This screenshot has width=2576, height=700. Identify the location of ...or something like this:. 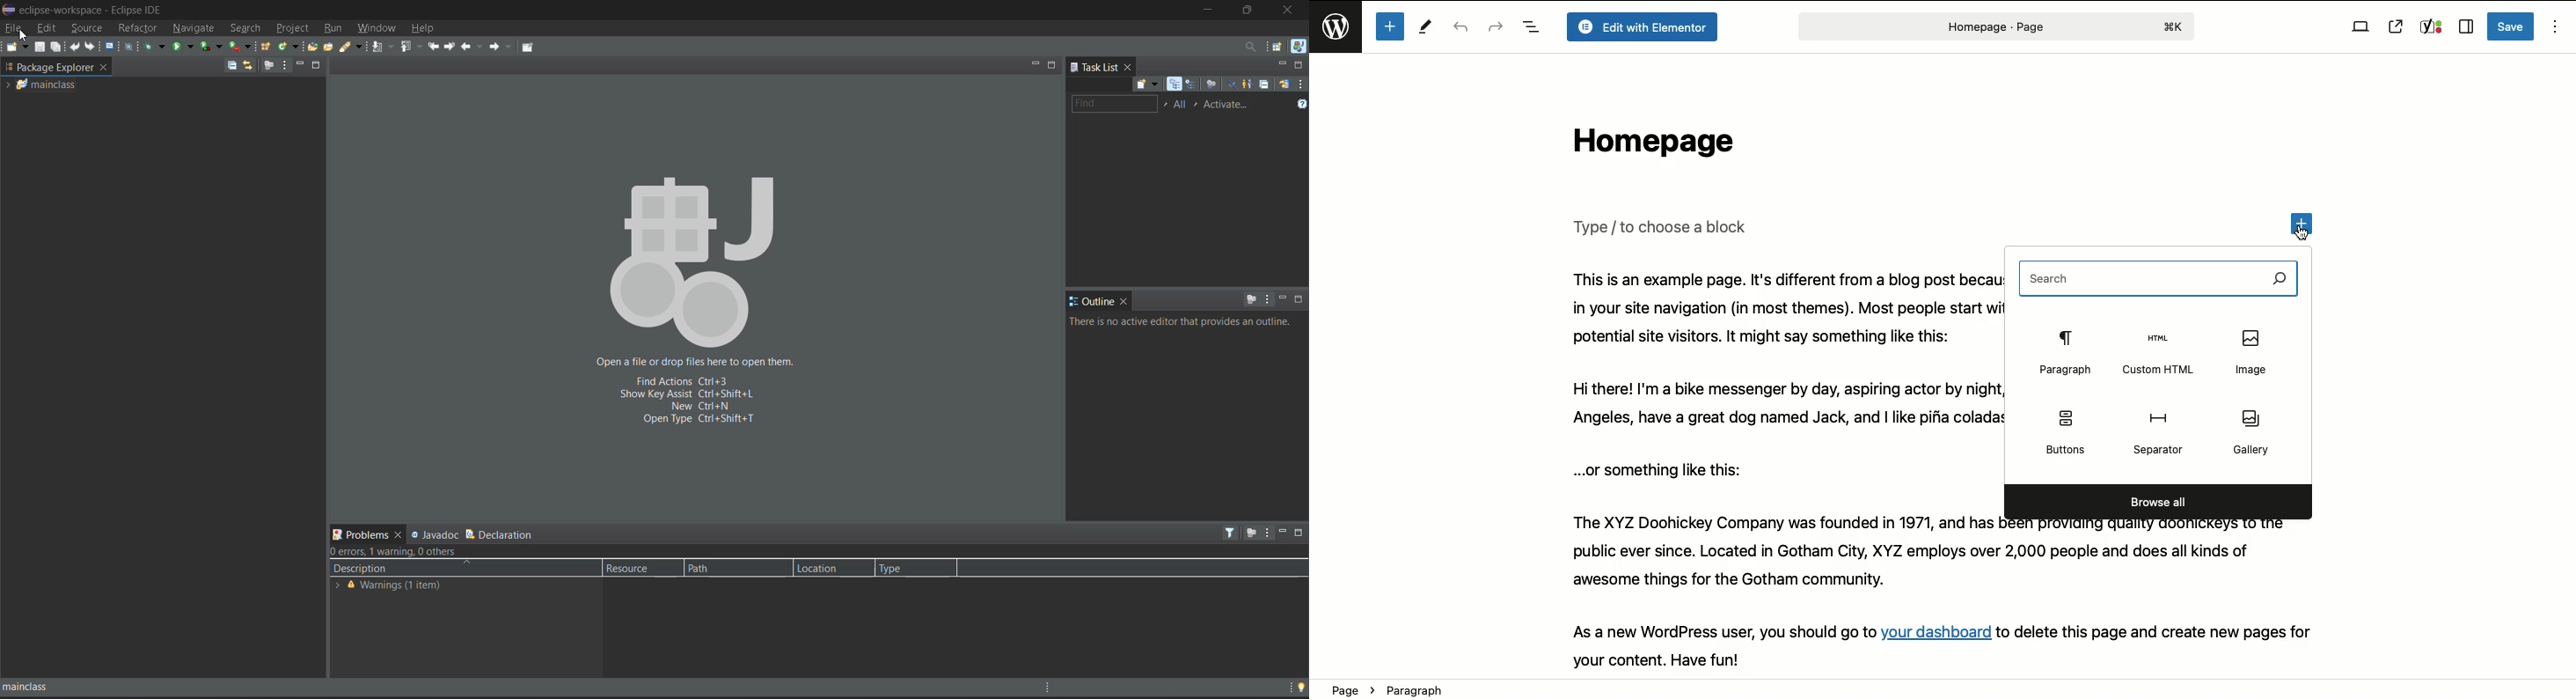
(1665, 469).